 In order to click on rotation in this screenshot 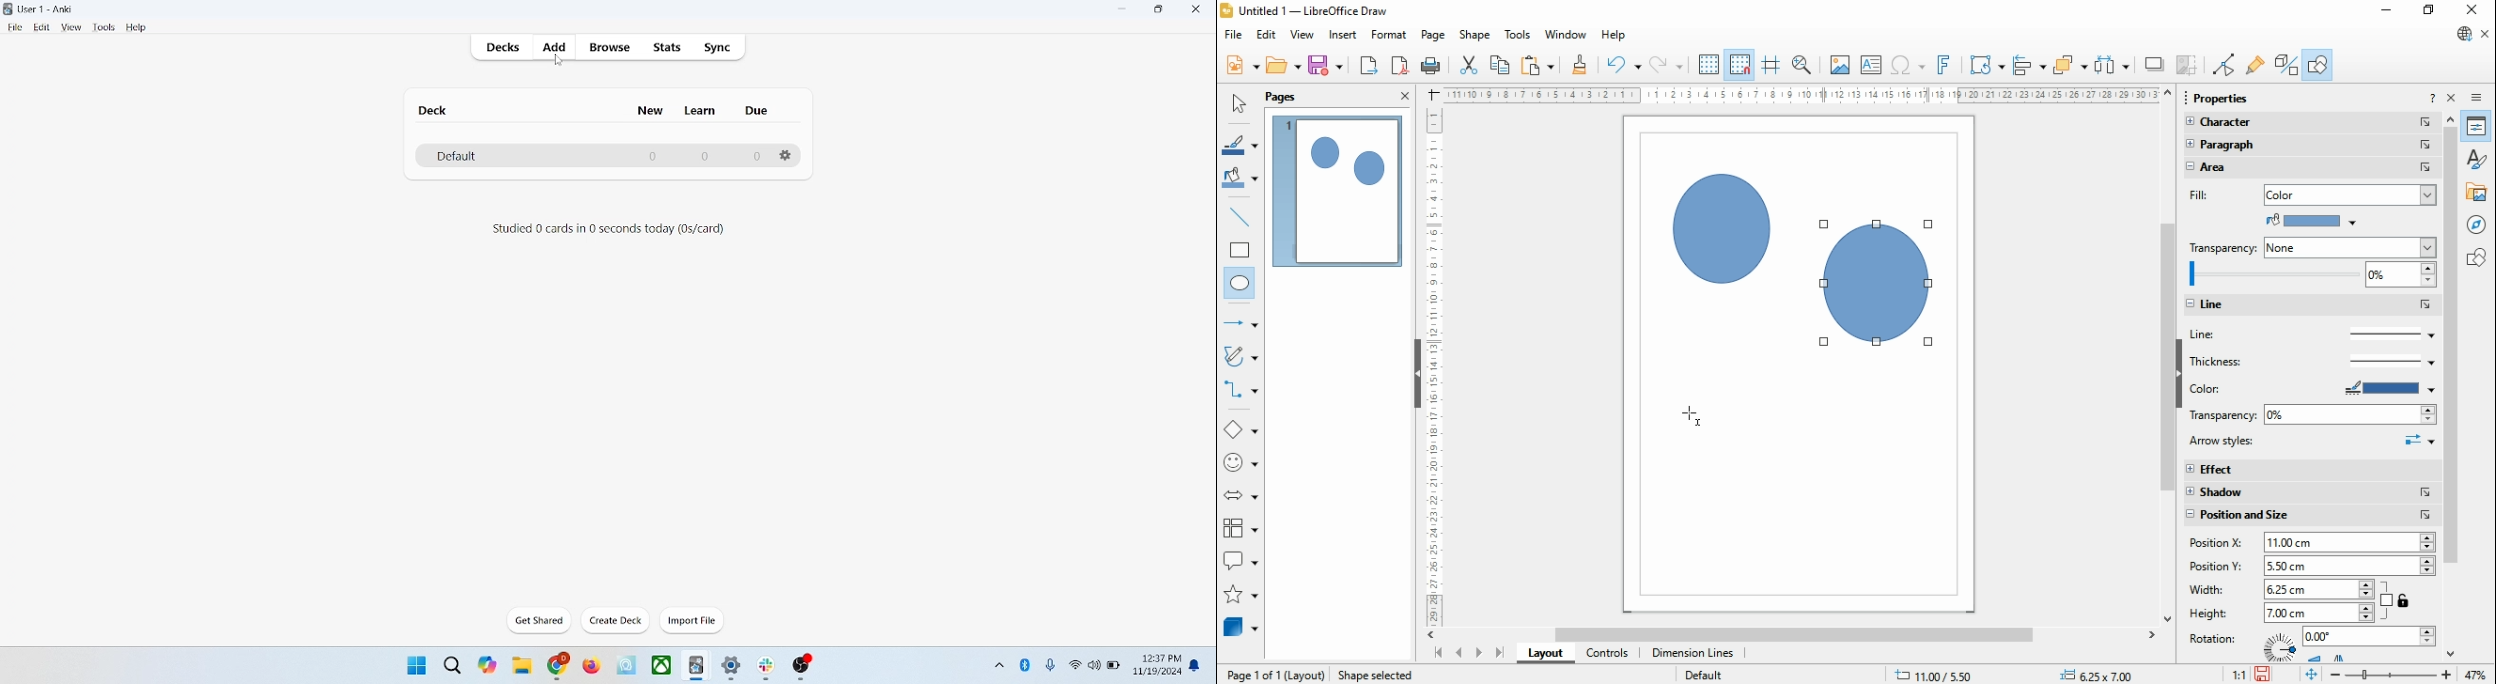, I will do `click(2212, 637)`.